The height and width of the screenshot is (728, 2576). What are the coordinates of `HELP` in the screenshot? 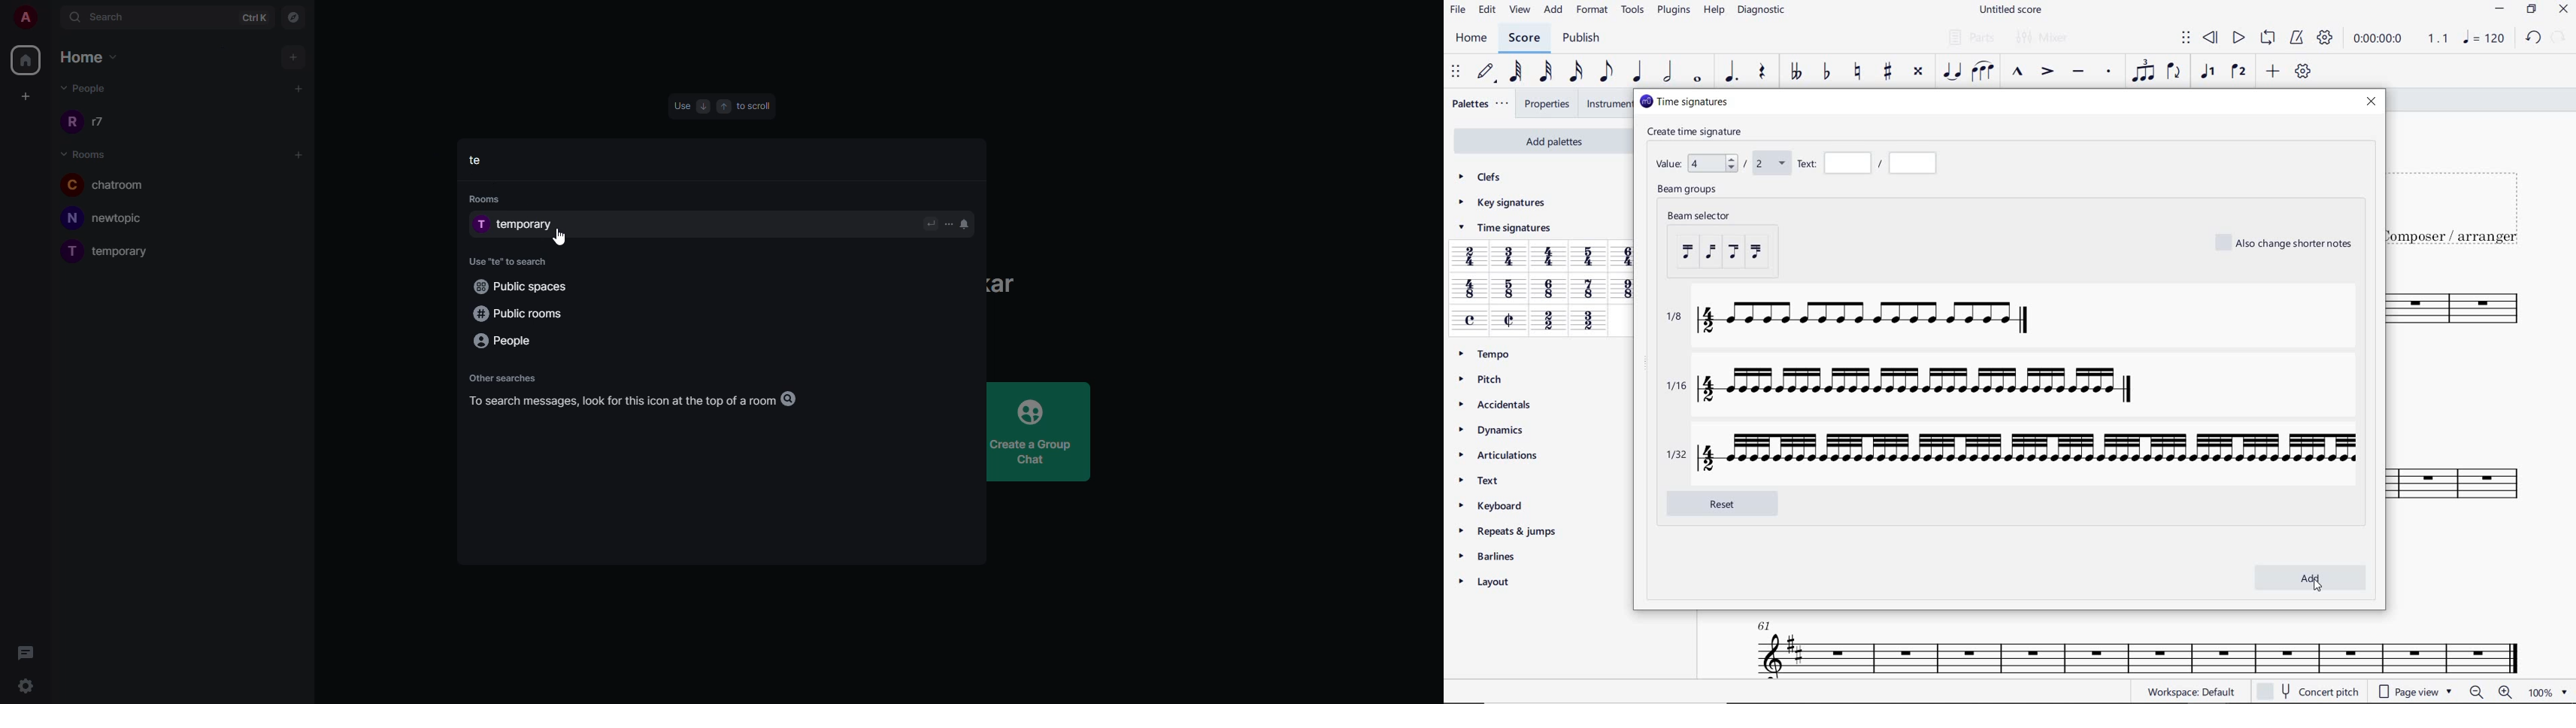 It's located at (1713, 11).